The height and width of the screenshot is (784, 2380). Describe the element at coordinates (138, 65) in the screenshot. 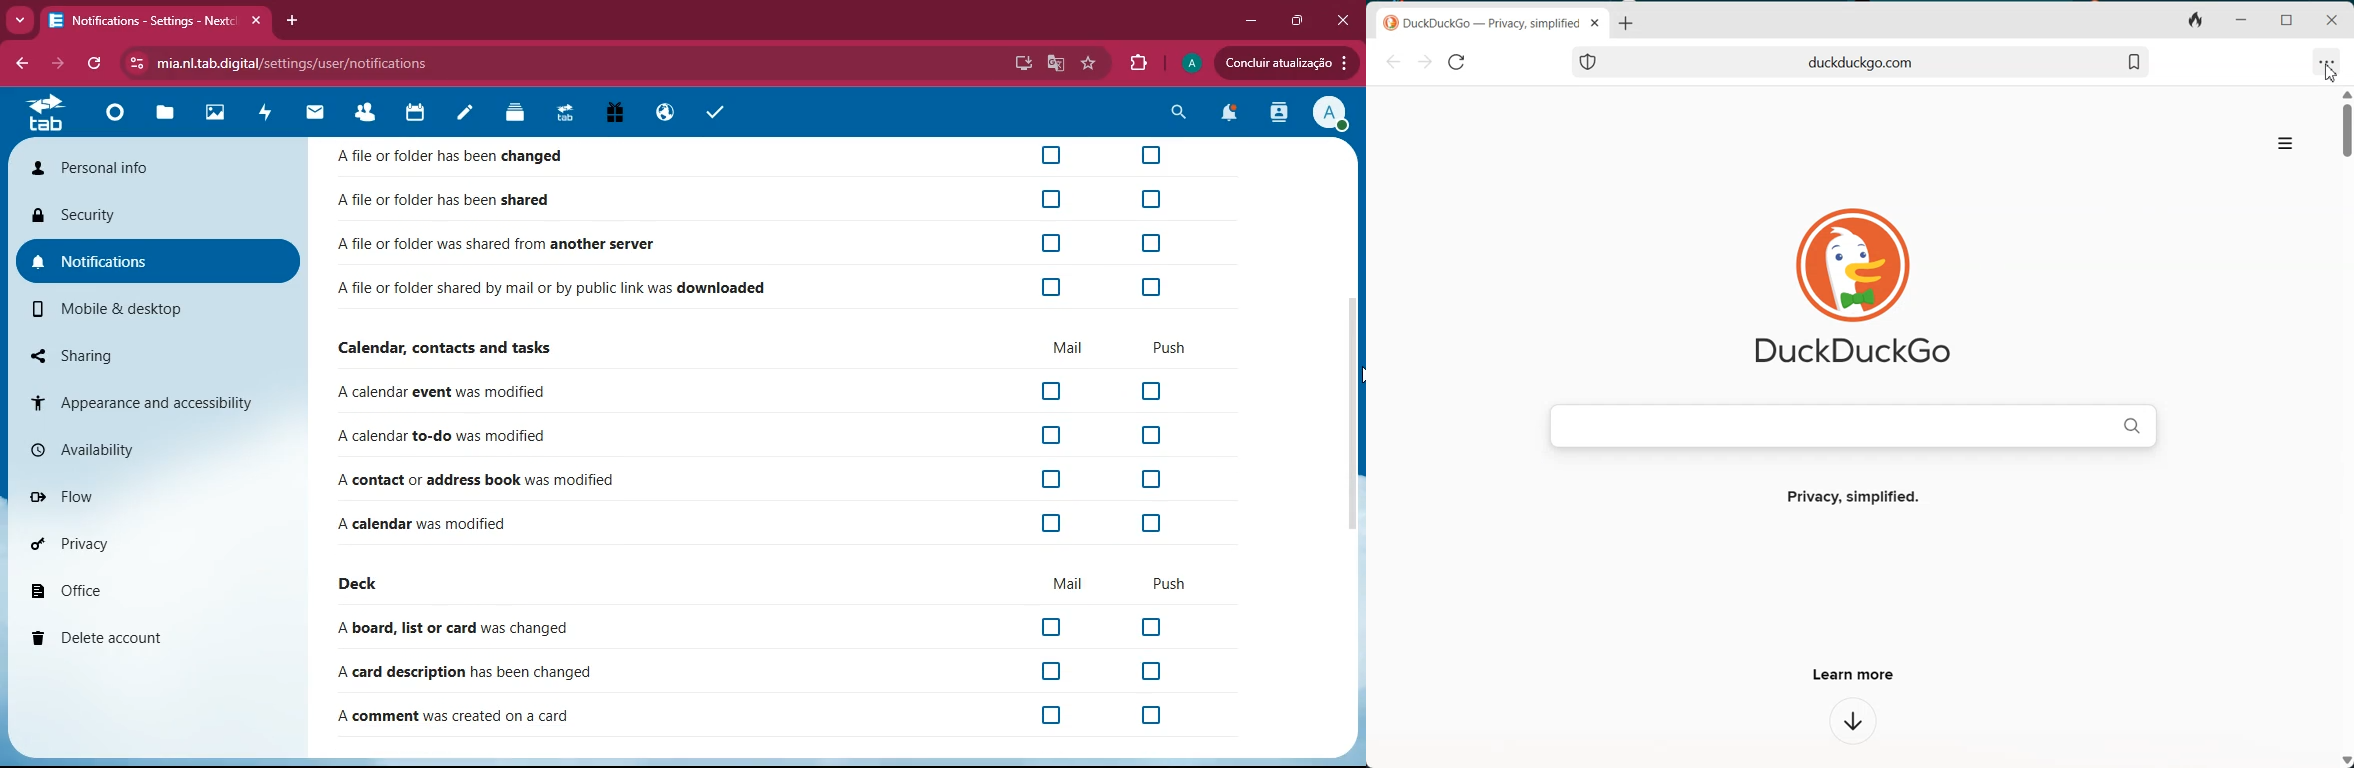

I see `View site information` at that location.